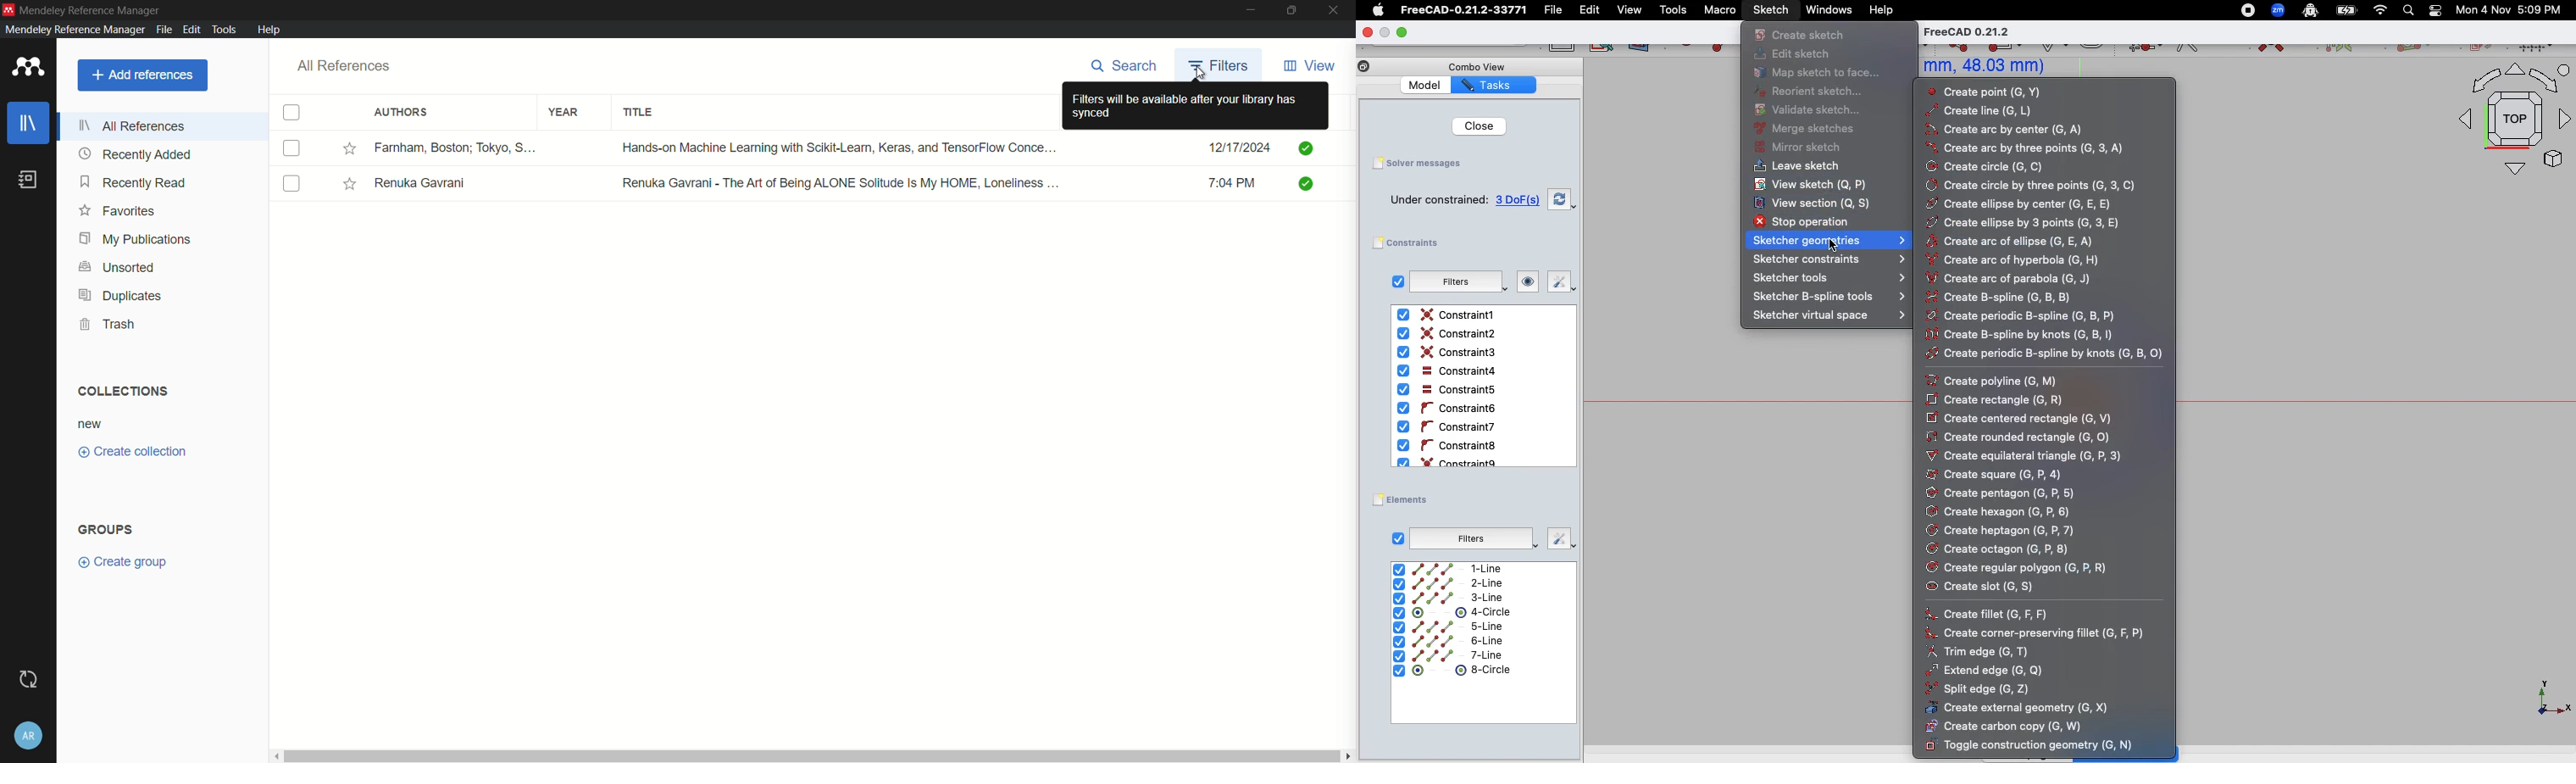 Image resolution: width=2576 pixels, height=784 pixels. What do you see at coordinates (1813, 109) in the screenshot?
I see `Validate sketch` at bounding box center [1813, 109].